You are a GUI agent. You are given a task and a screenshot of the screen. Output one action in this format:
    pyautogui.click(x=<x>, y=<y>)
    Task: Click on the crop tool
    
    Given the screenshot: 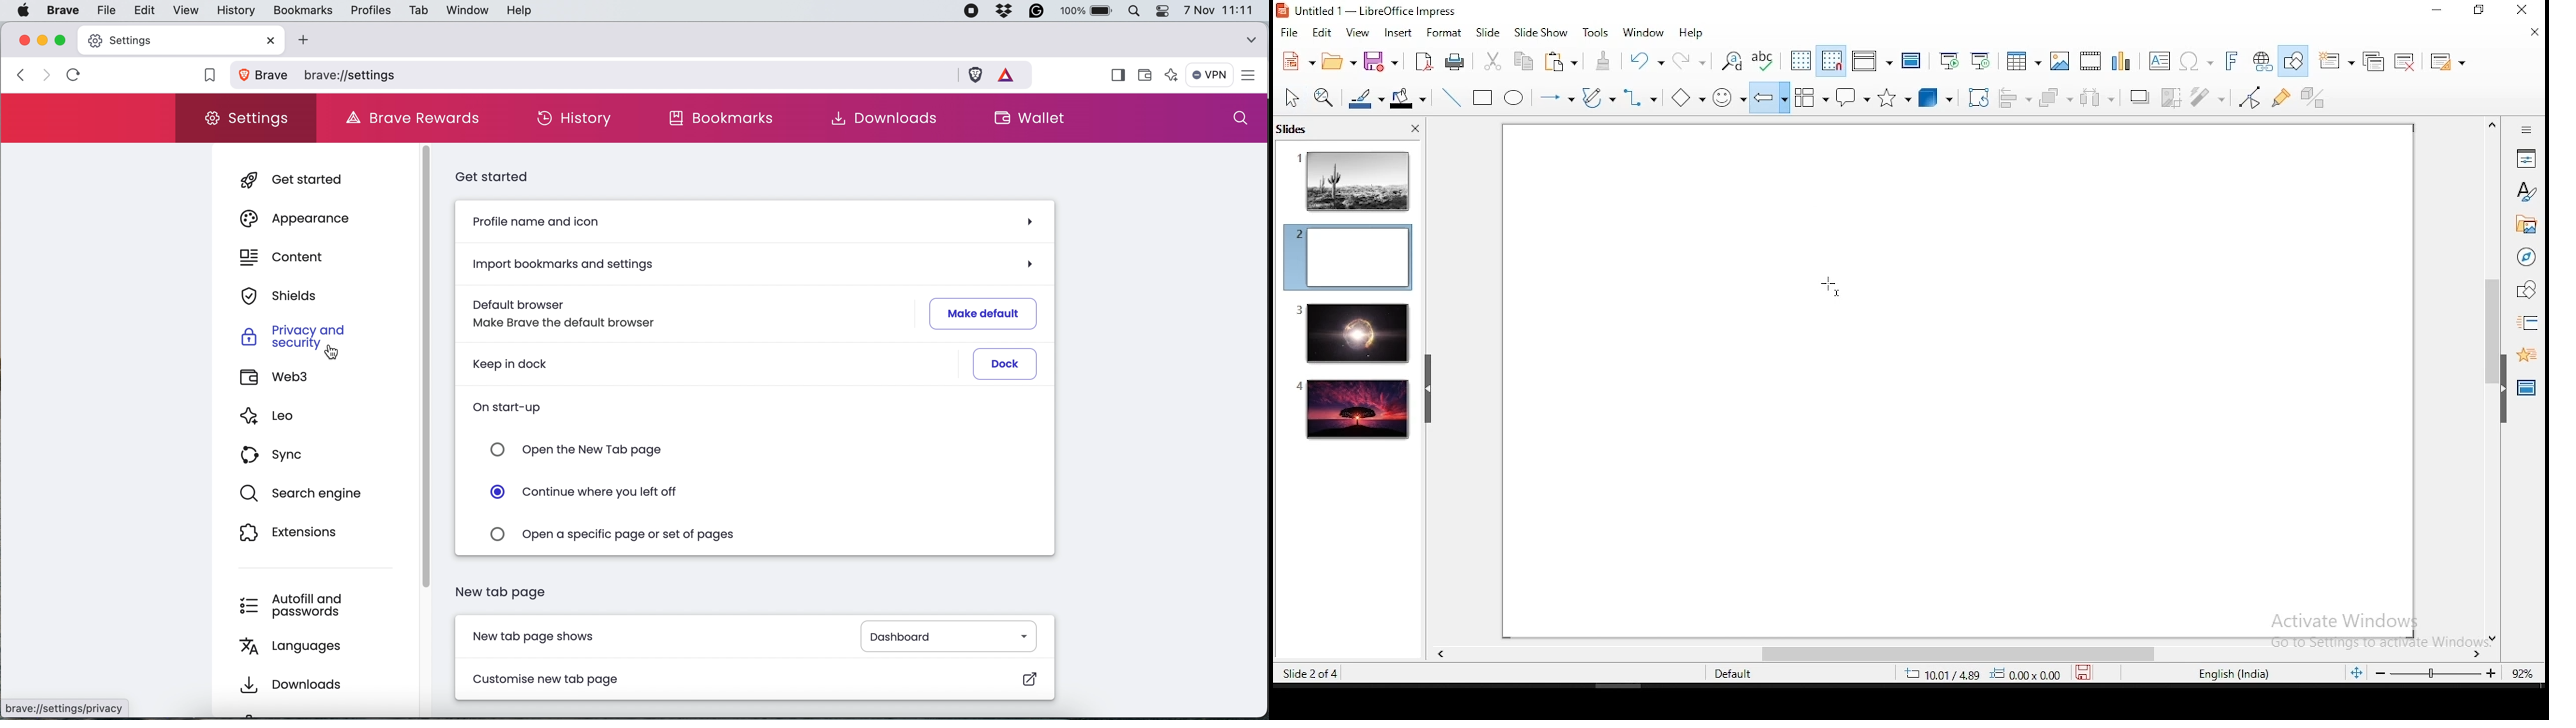 What is the action you would take?
    pyautogui.click(x=1979, y=98)
    